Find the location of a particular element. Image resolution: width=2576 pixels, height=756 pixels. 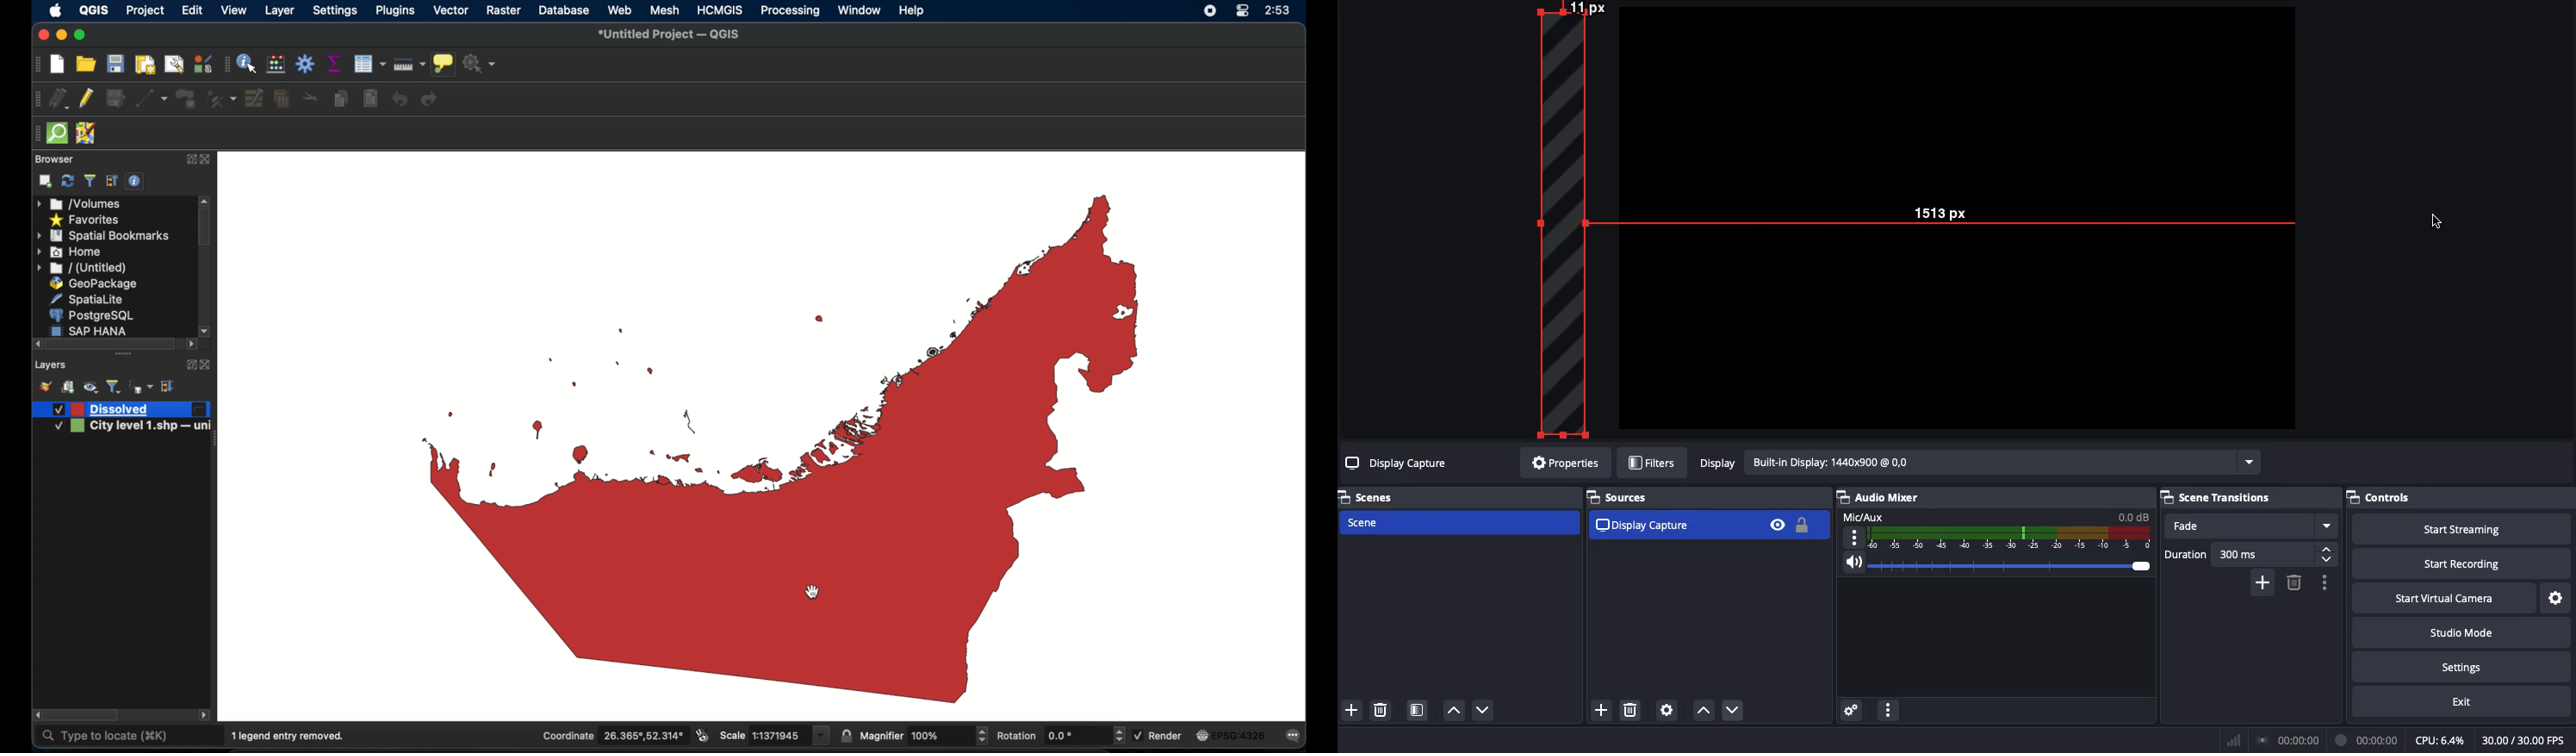

filter legend is located at coordinates (114, 387).